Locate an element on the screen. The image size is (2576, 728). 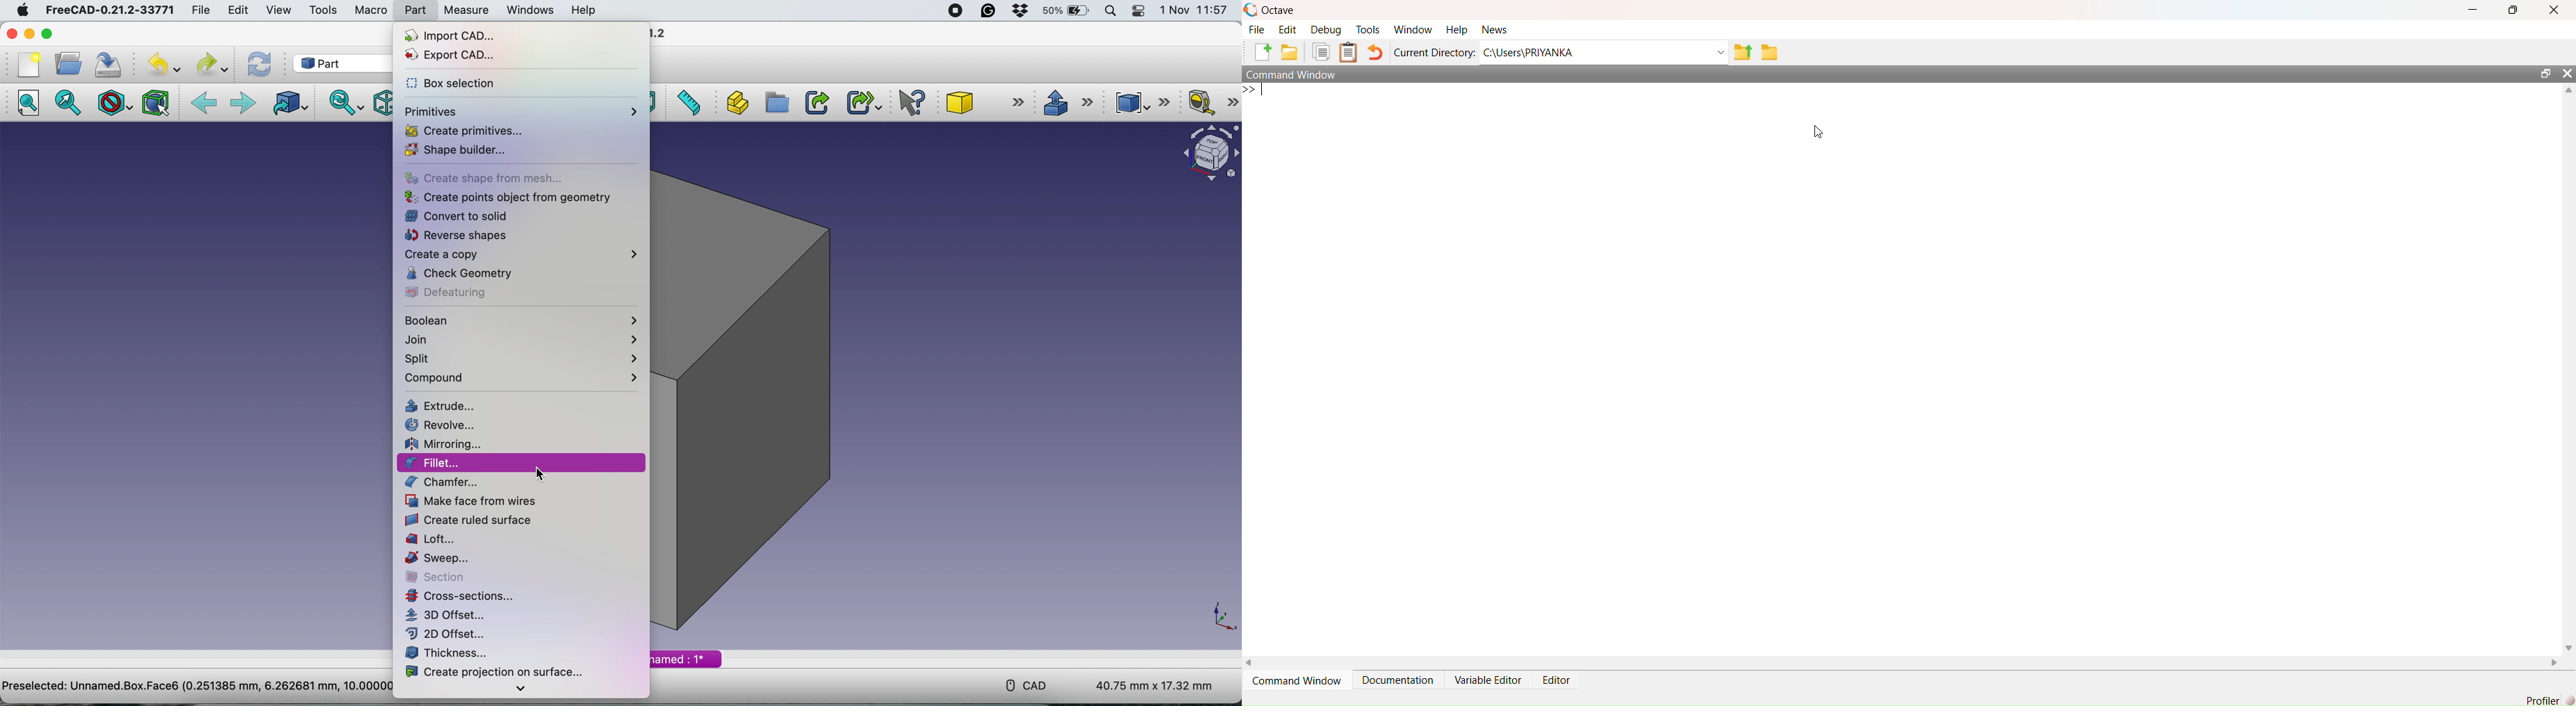
tools is located at coordinates (320, 10).